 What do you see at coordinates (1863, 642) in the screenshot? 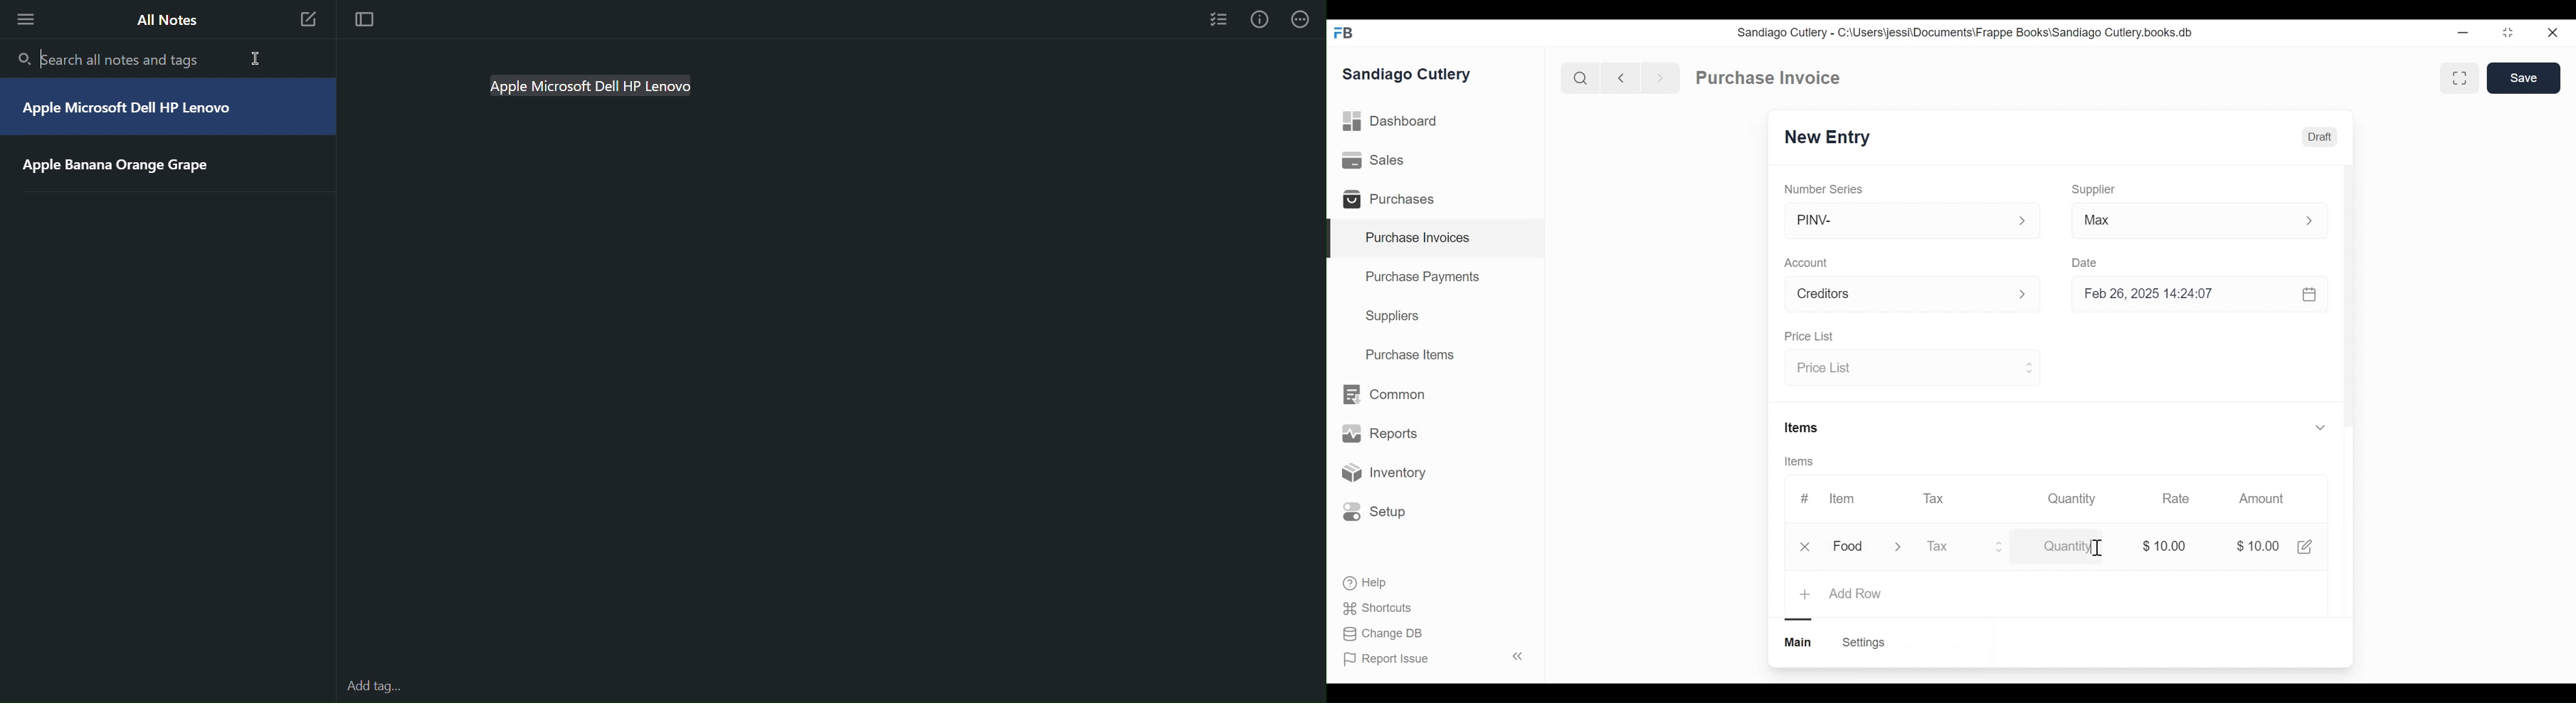
I see `Settings` at bounding box center [1863, 642].